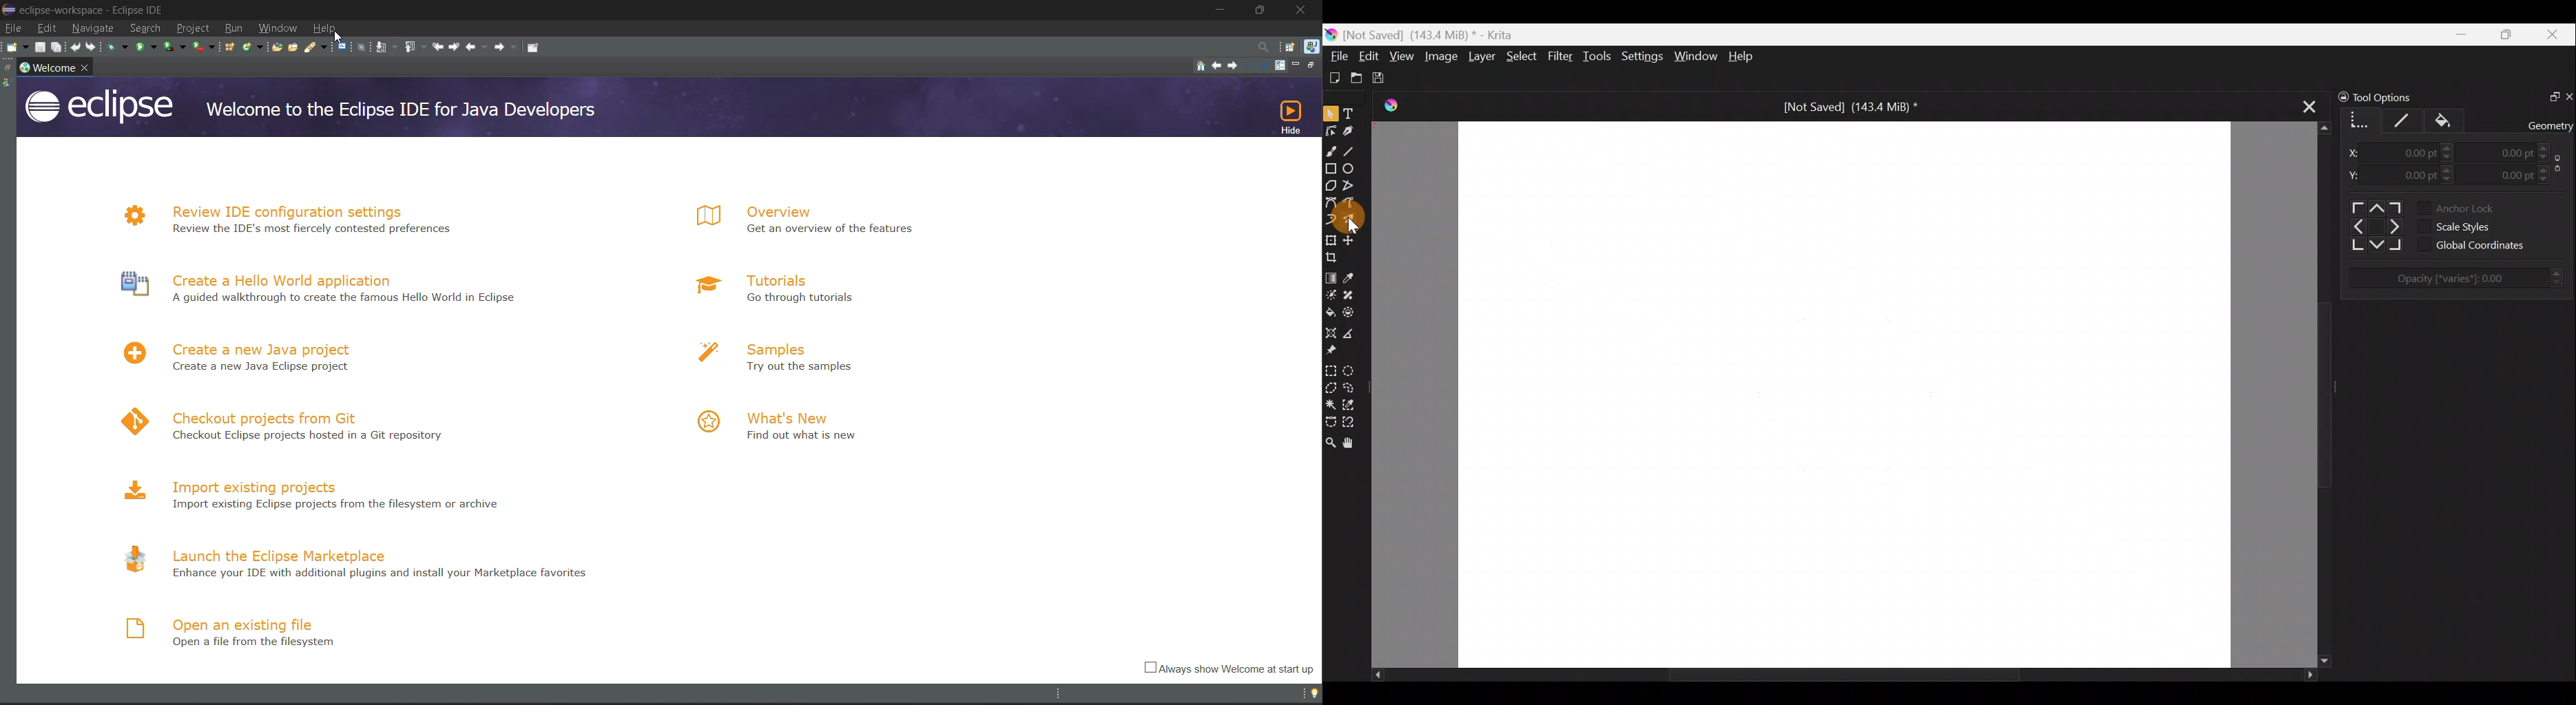 The height and width of the screenshot is (728, 2576). I want to click on Checkout Eclipse projects hosted in a Git repository, so click(313, 439).